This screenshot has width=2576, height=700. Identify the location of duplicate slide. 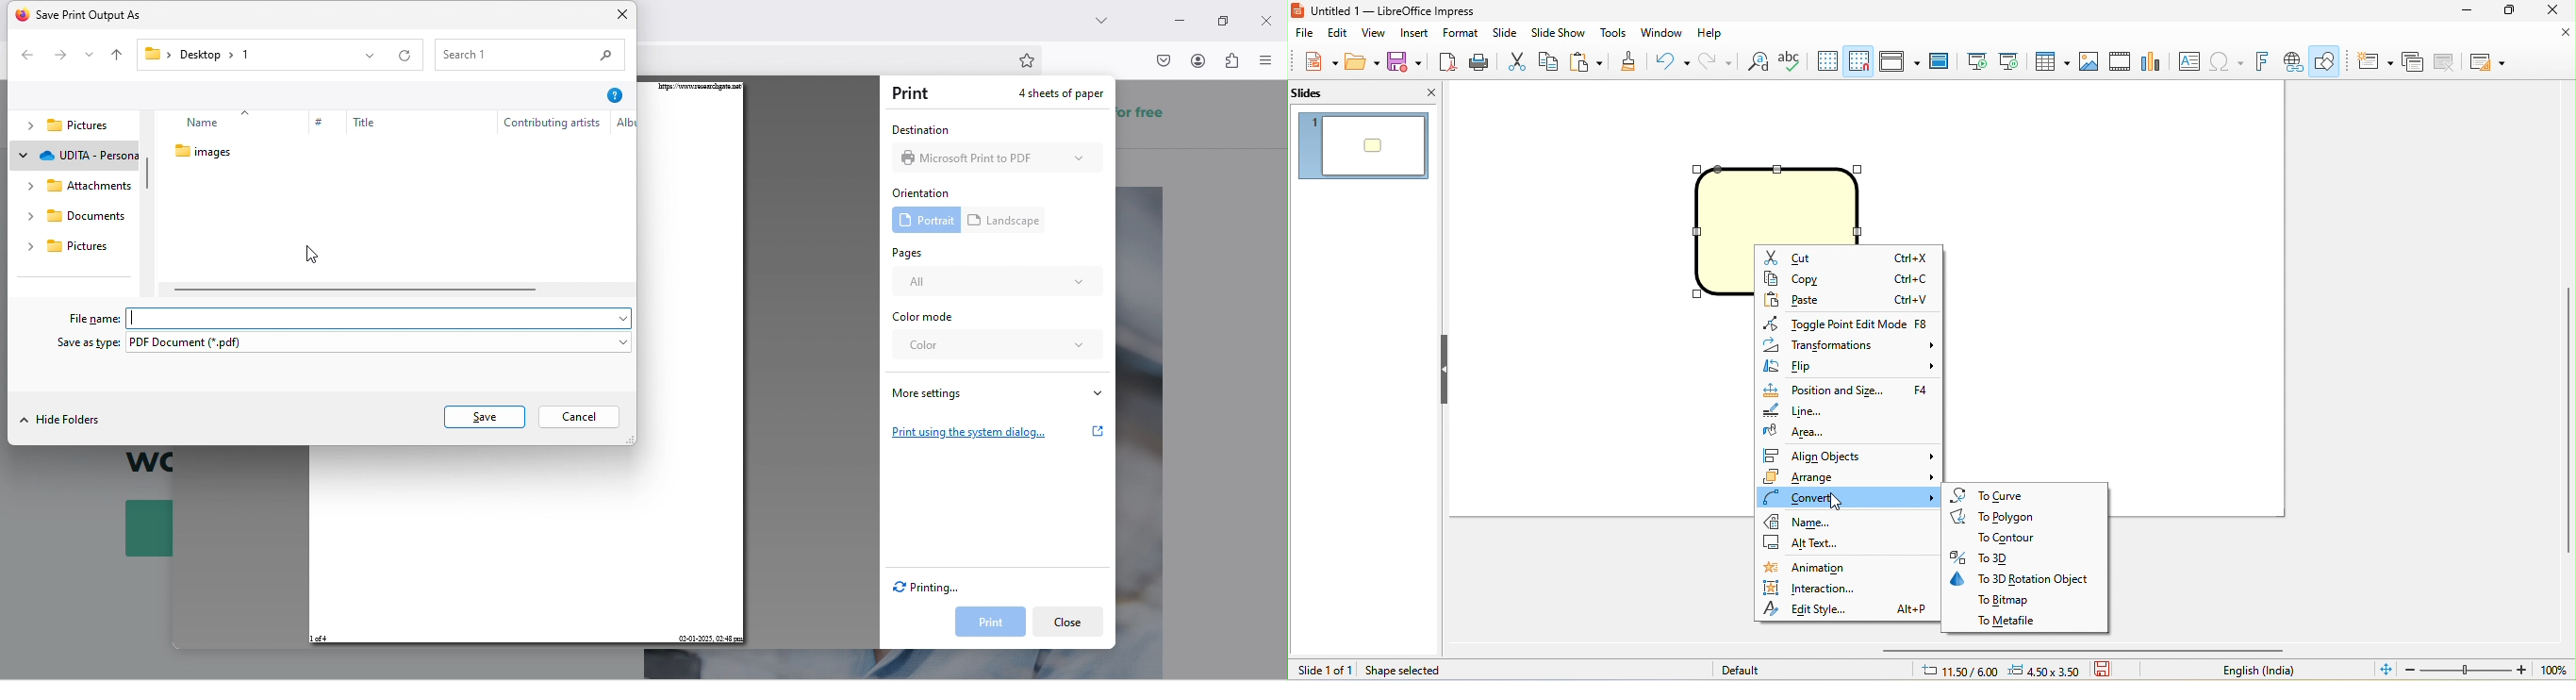
(2415, 61).